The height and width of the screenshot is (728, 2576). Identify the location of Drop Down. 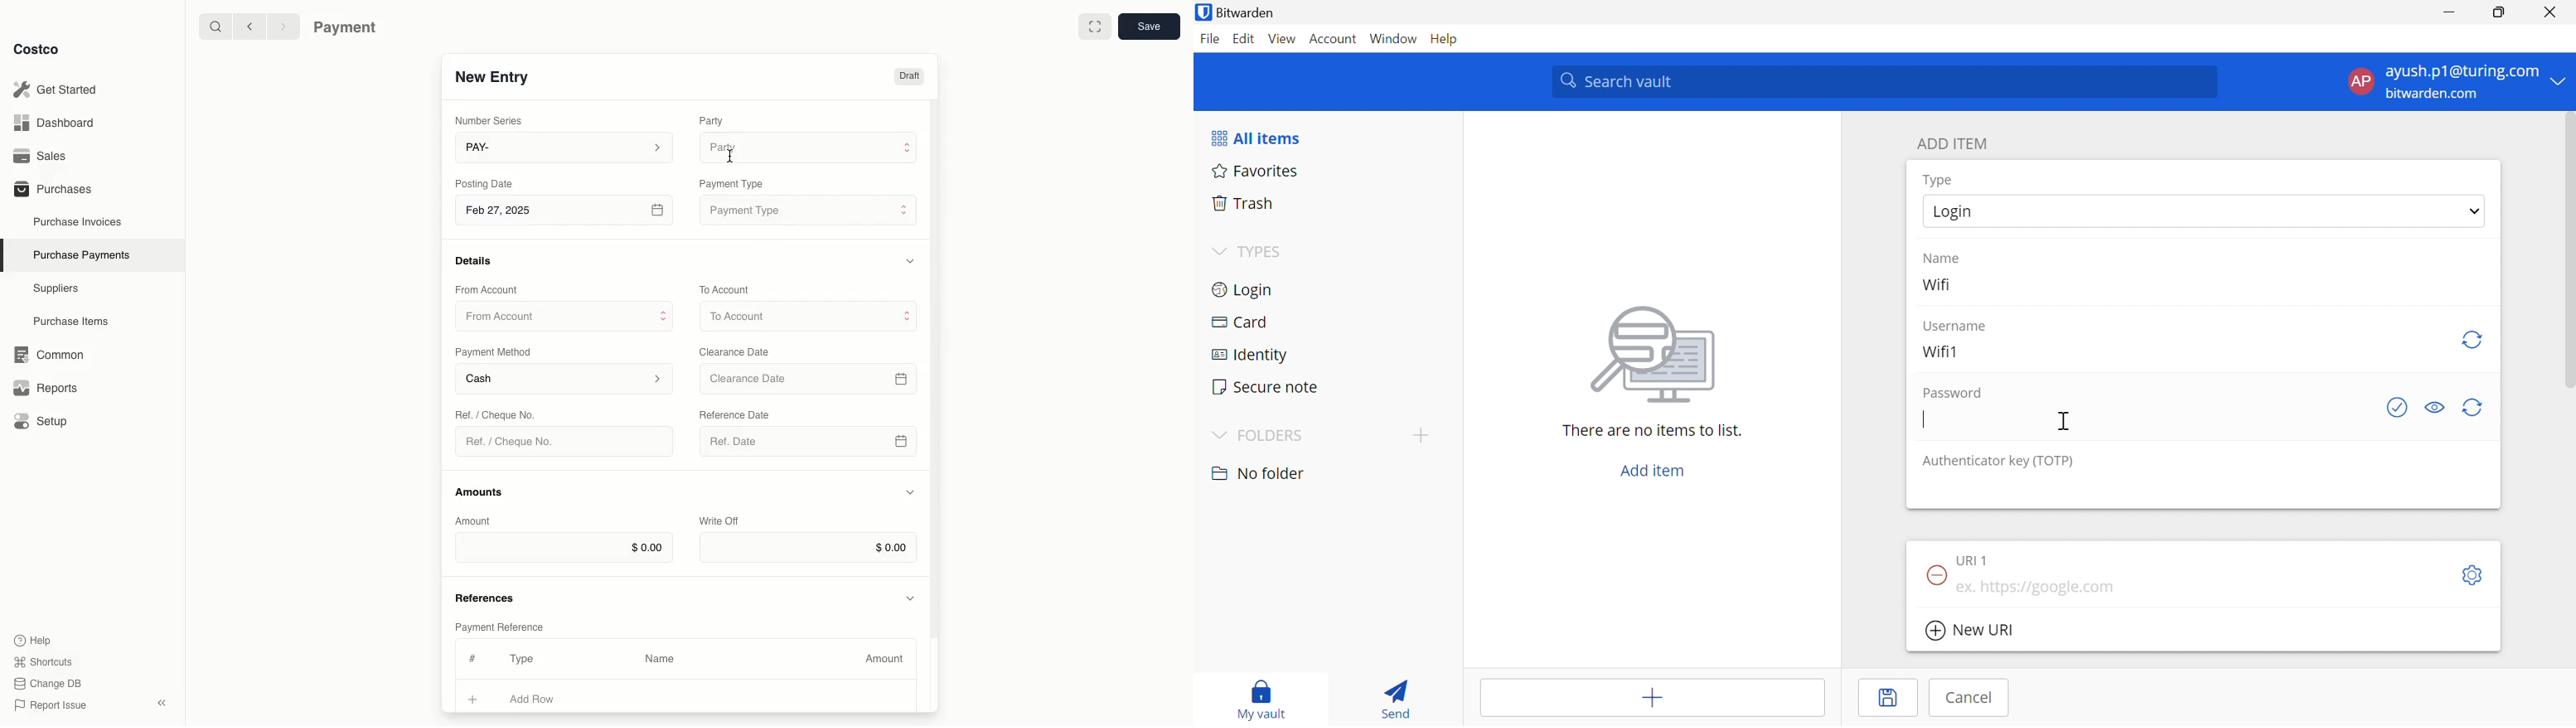
(1217, 436).